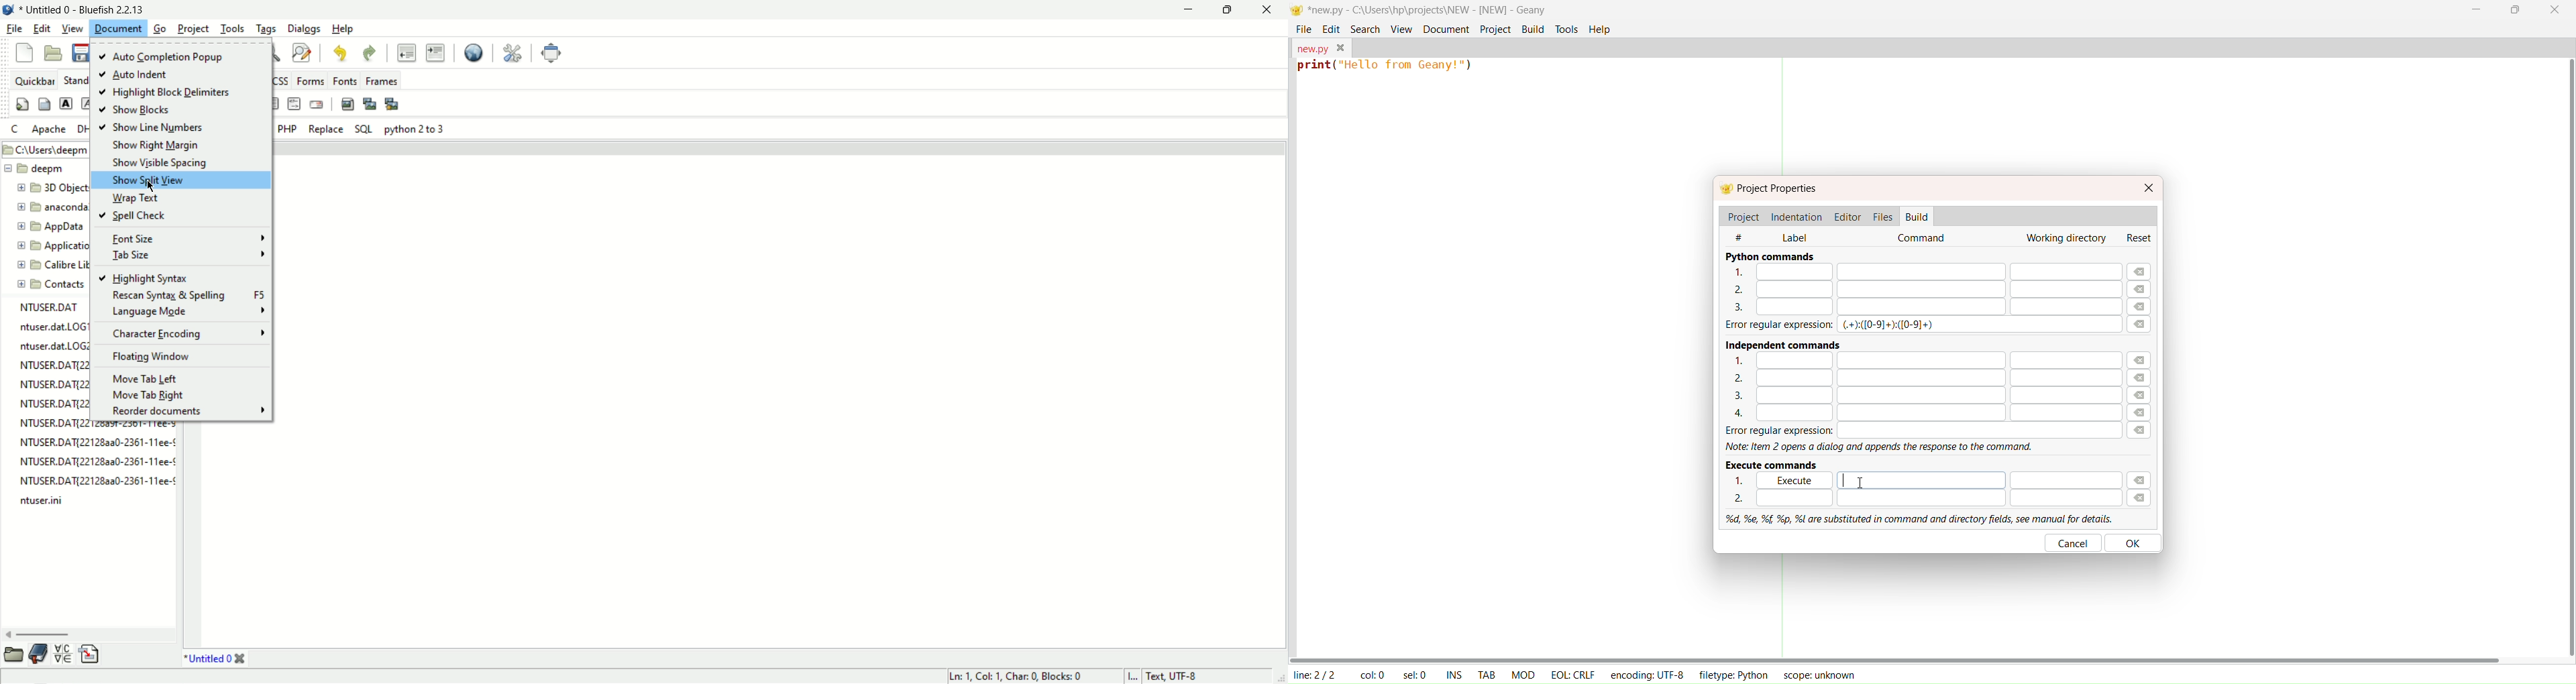  Describe the element at coordinates (384, 81) in the screenshot. I see `frames` at that location.